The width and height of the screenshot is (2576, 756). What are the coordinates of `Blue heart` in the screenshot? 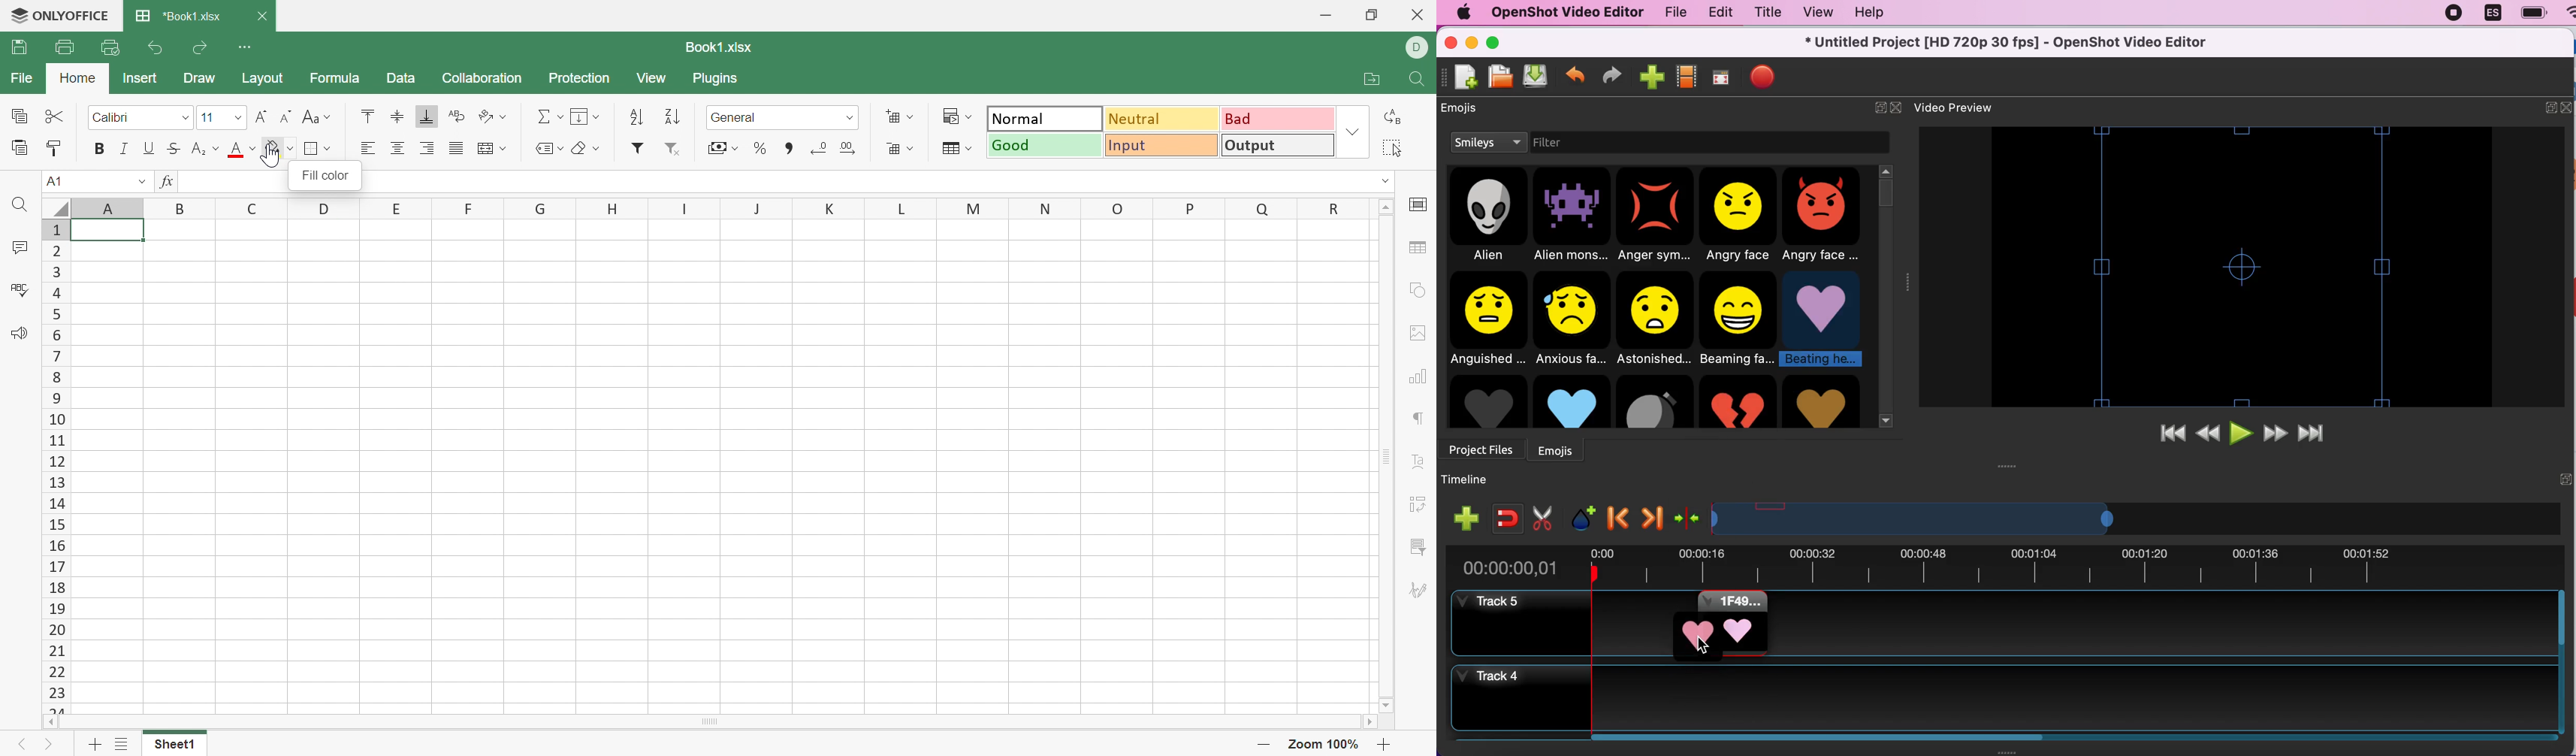 It's located at (1571, 401).